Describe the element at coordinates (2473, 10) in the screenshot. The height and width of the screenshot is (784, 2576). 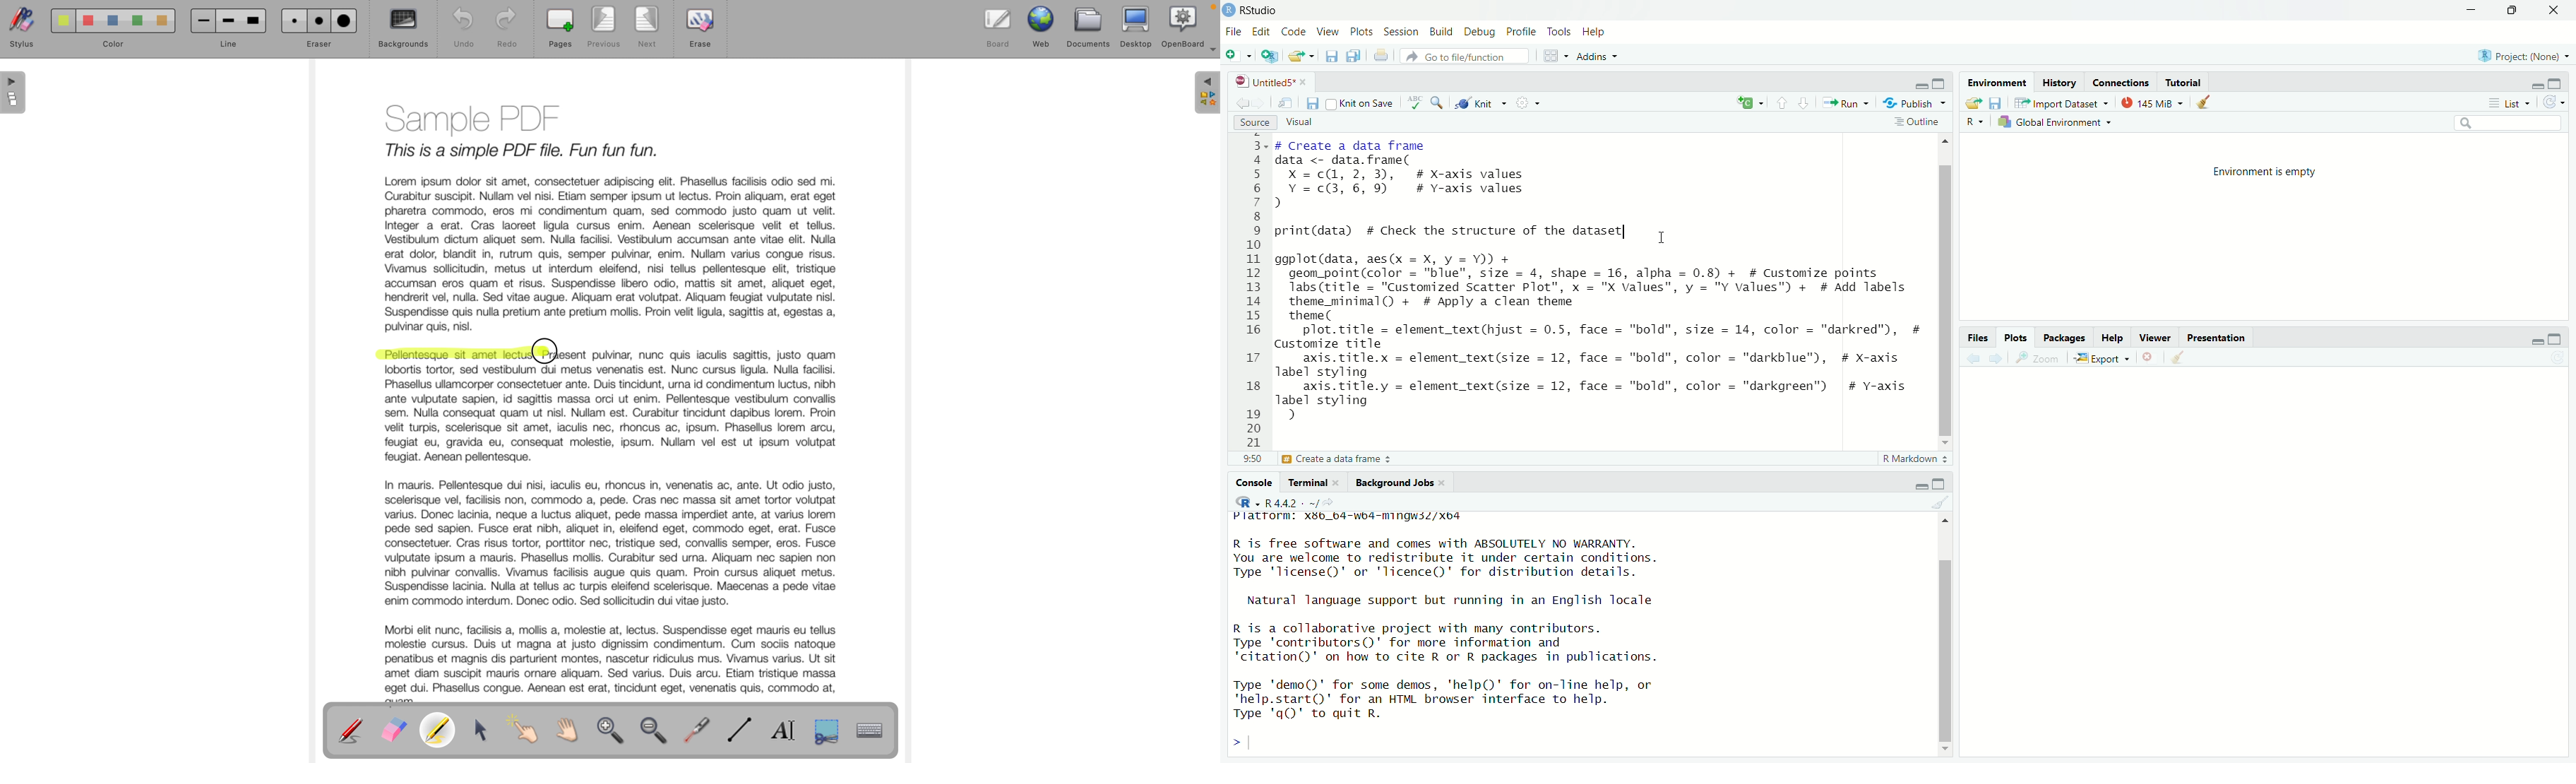
I see `minimize` at that location.